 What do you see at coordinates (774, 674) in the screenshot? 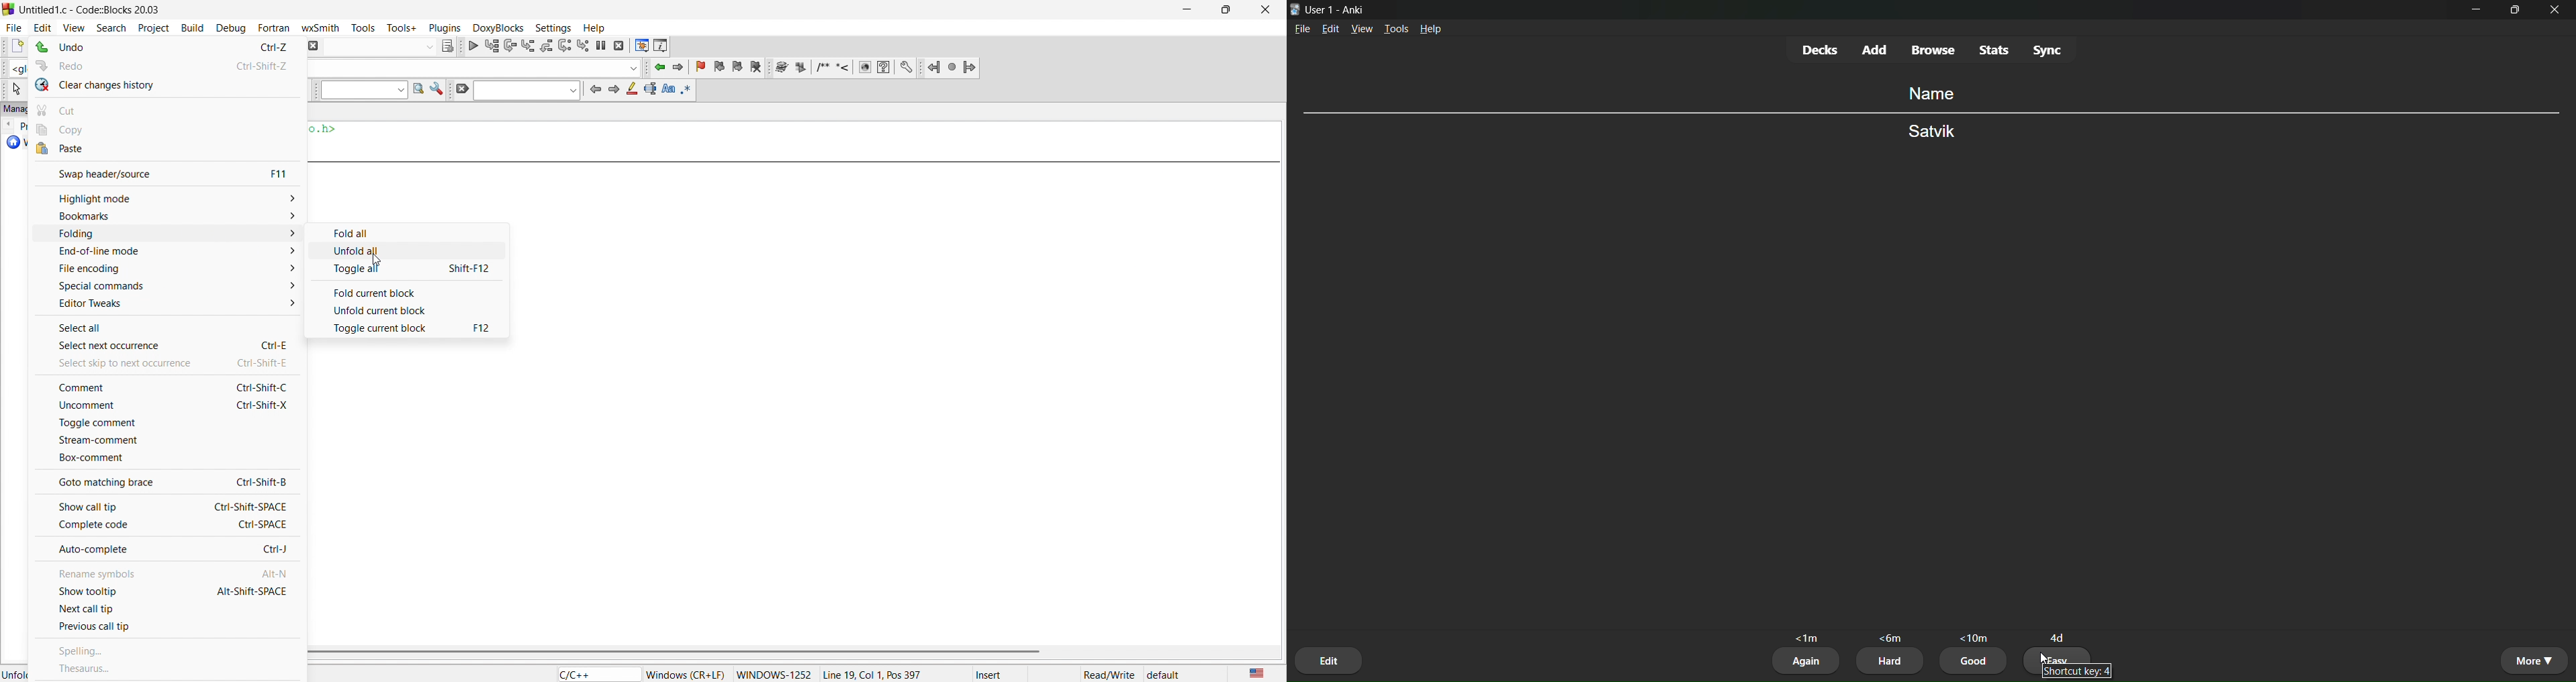
I see `Windows-1252` at bounding box center [774, 674].